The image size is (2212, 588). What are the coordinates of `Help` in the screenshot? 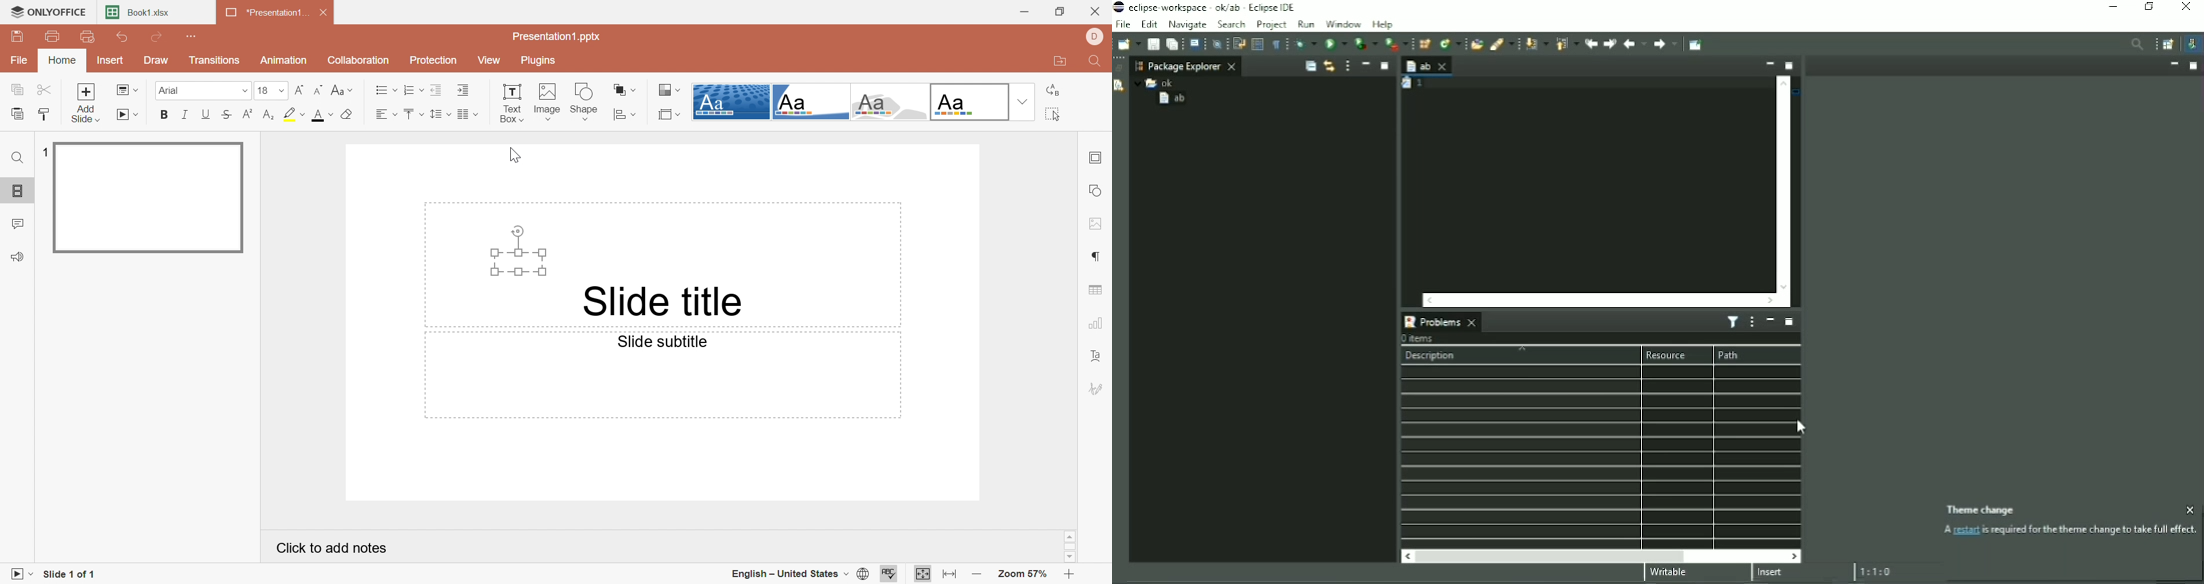 It's located at (1384, 25).